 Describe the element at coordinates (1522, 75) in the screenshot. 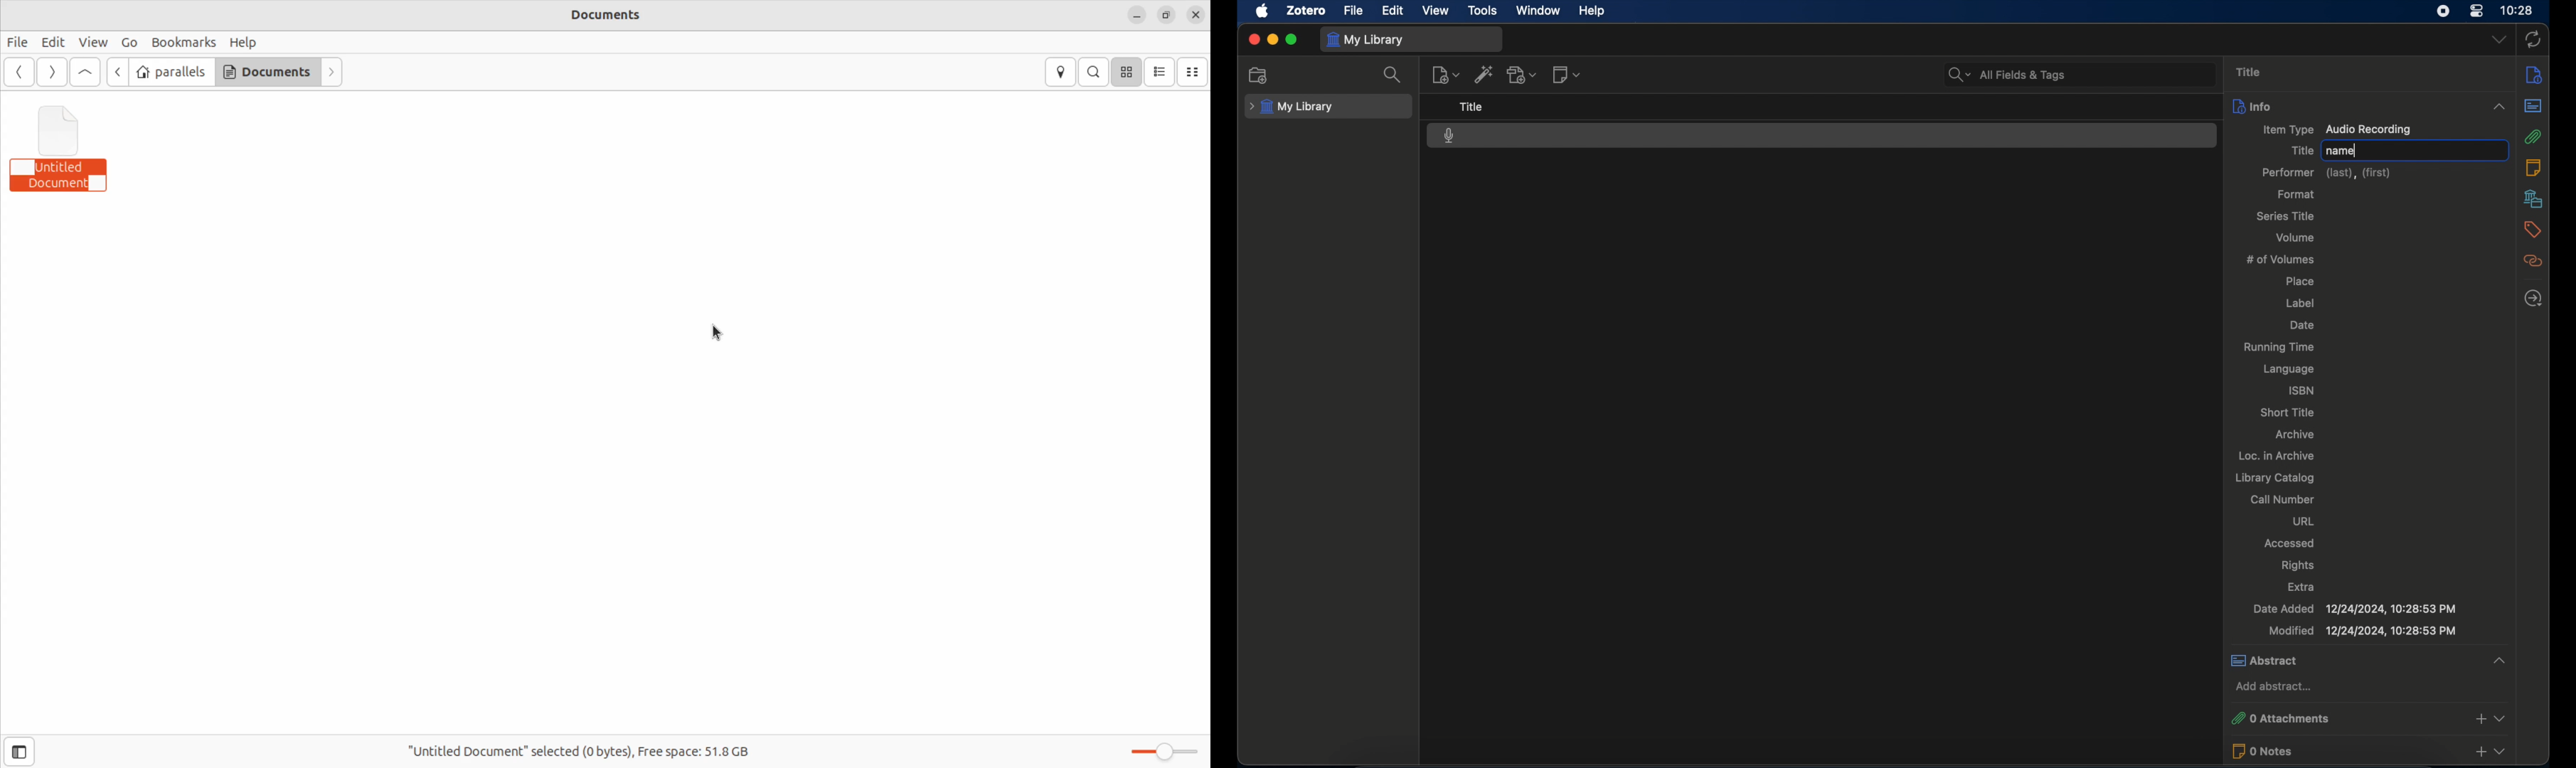

I see `add attachments` at that location.